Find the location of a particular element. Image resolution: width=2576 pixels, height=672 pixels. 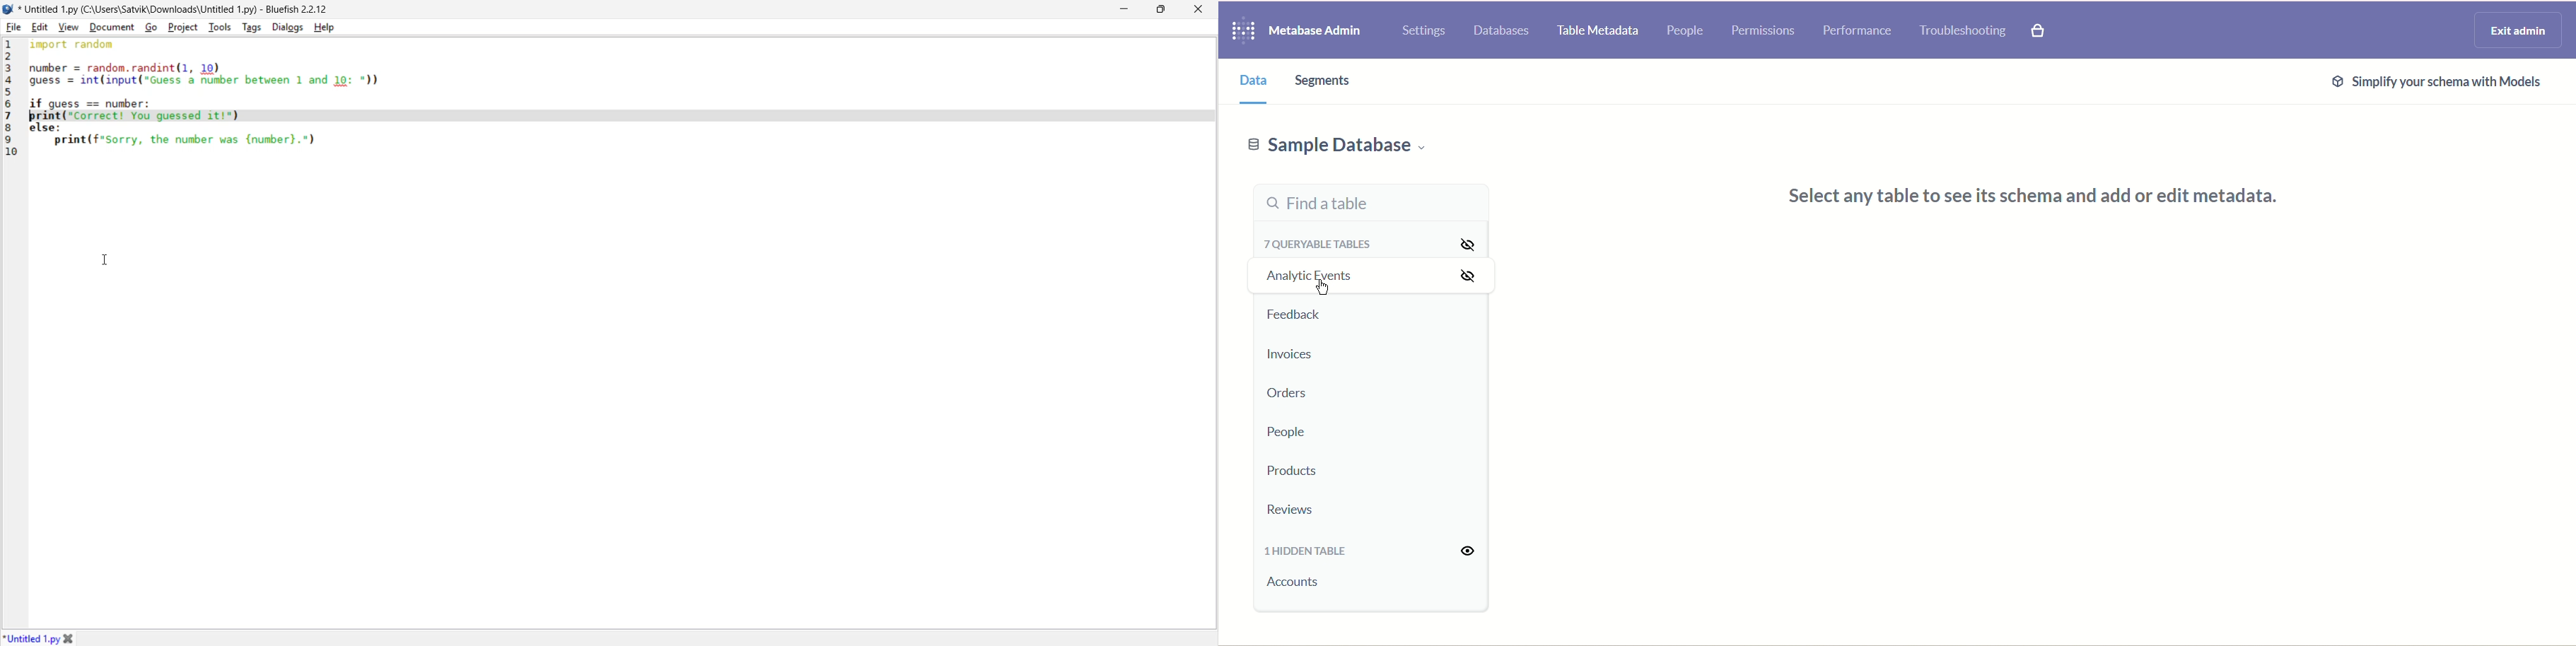

cursor is located at coordinates (1326, 288).